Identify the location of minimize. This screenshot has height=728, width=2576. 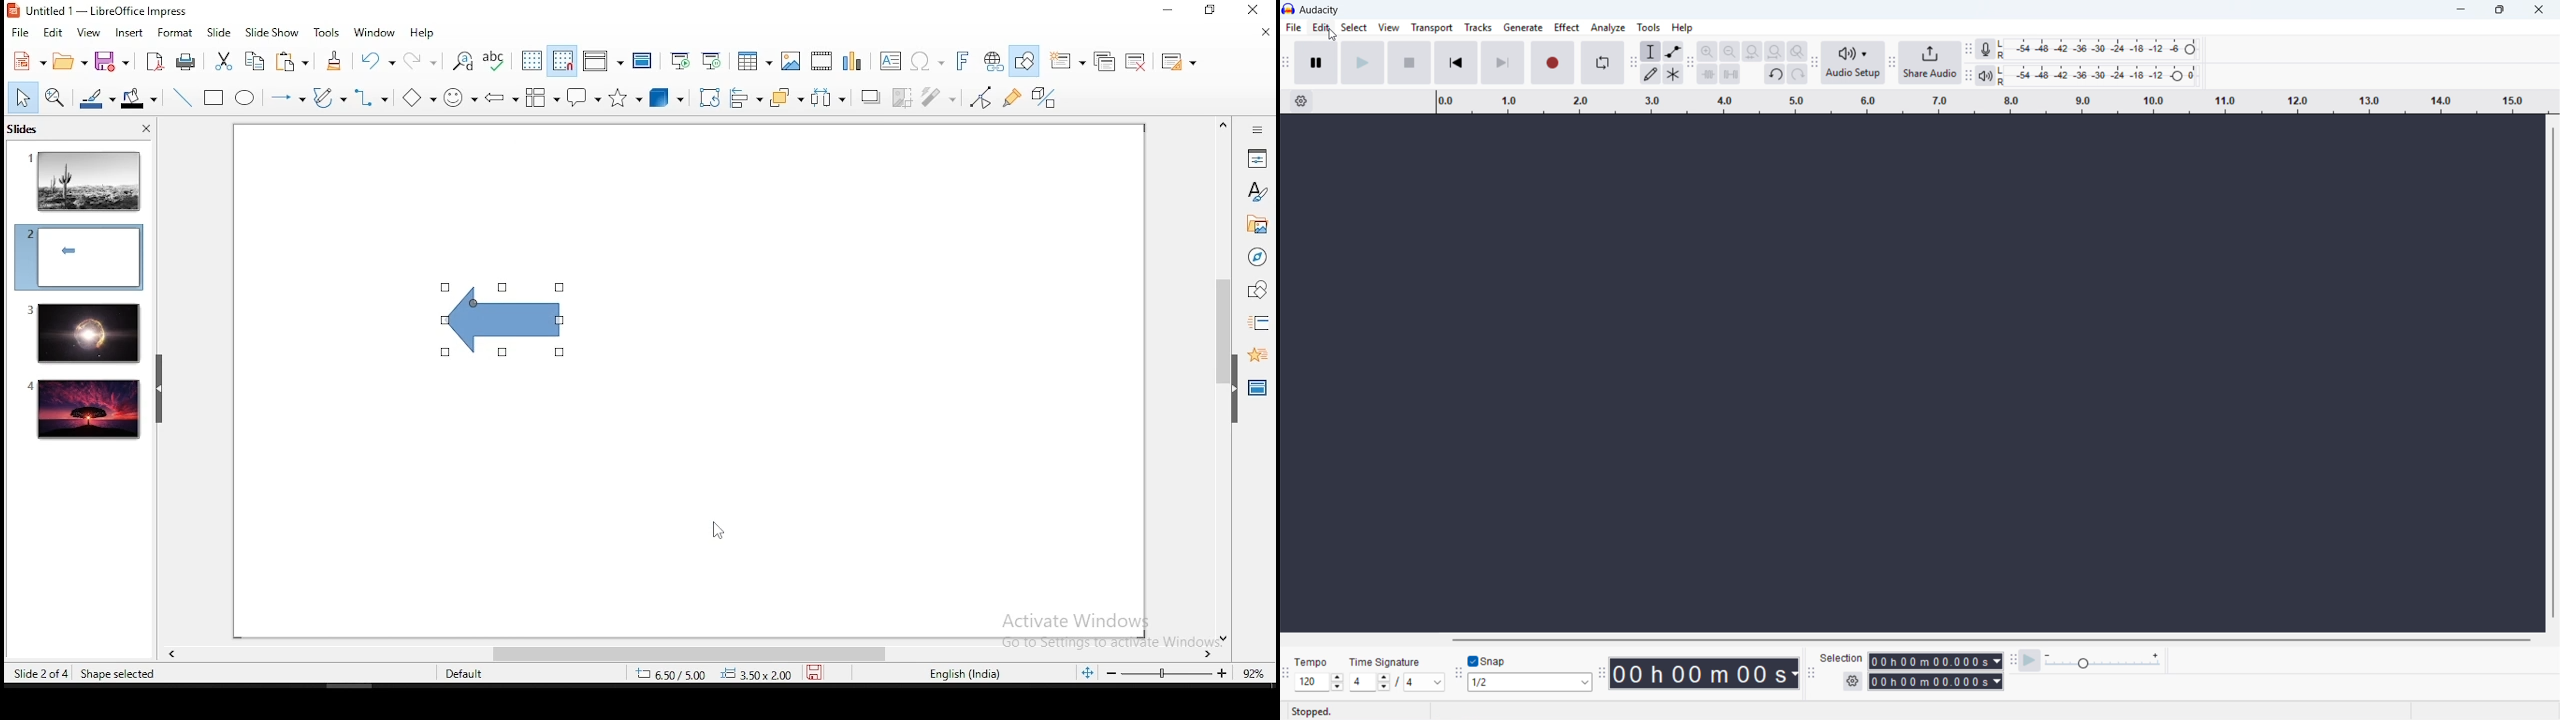
(2460, 10).